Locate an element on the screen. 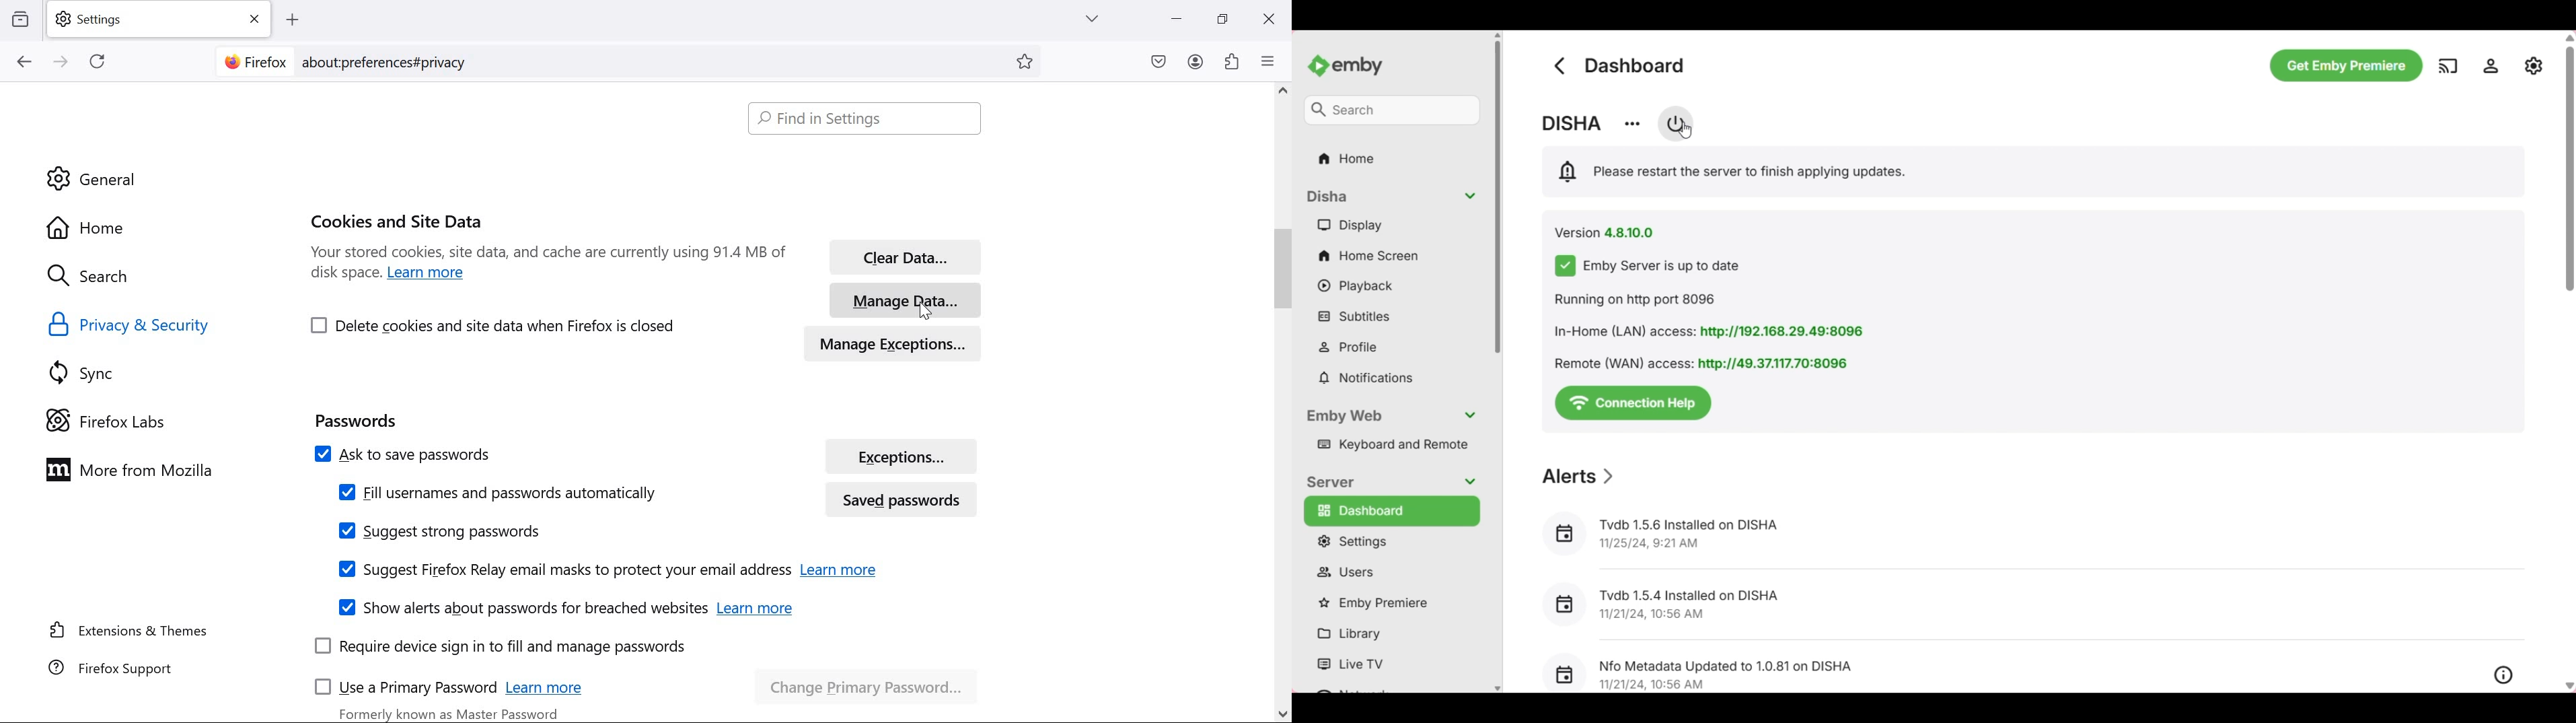 This screenshot has width=2576, height=728. Recent alert is located at coordinates (2030, 535).